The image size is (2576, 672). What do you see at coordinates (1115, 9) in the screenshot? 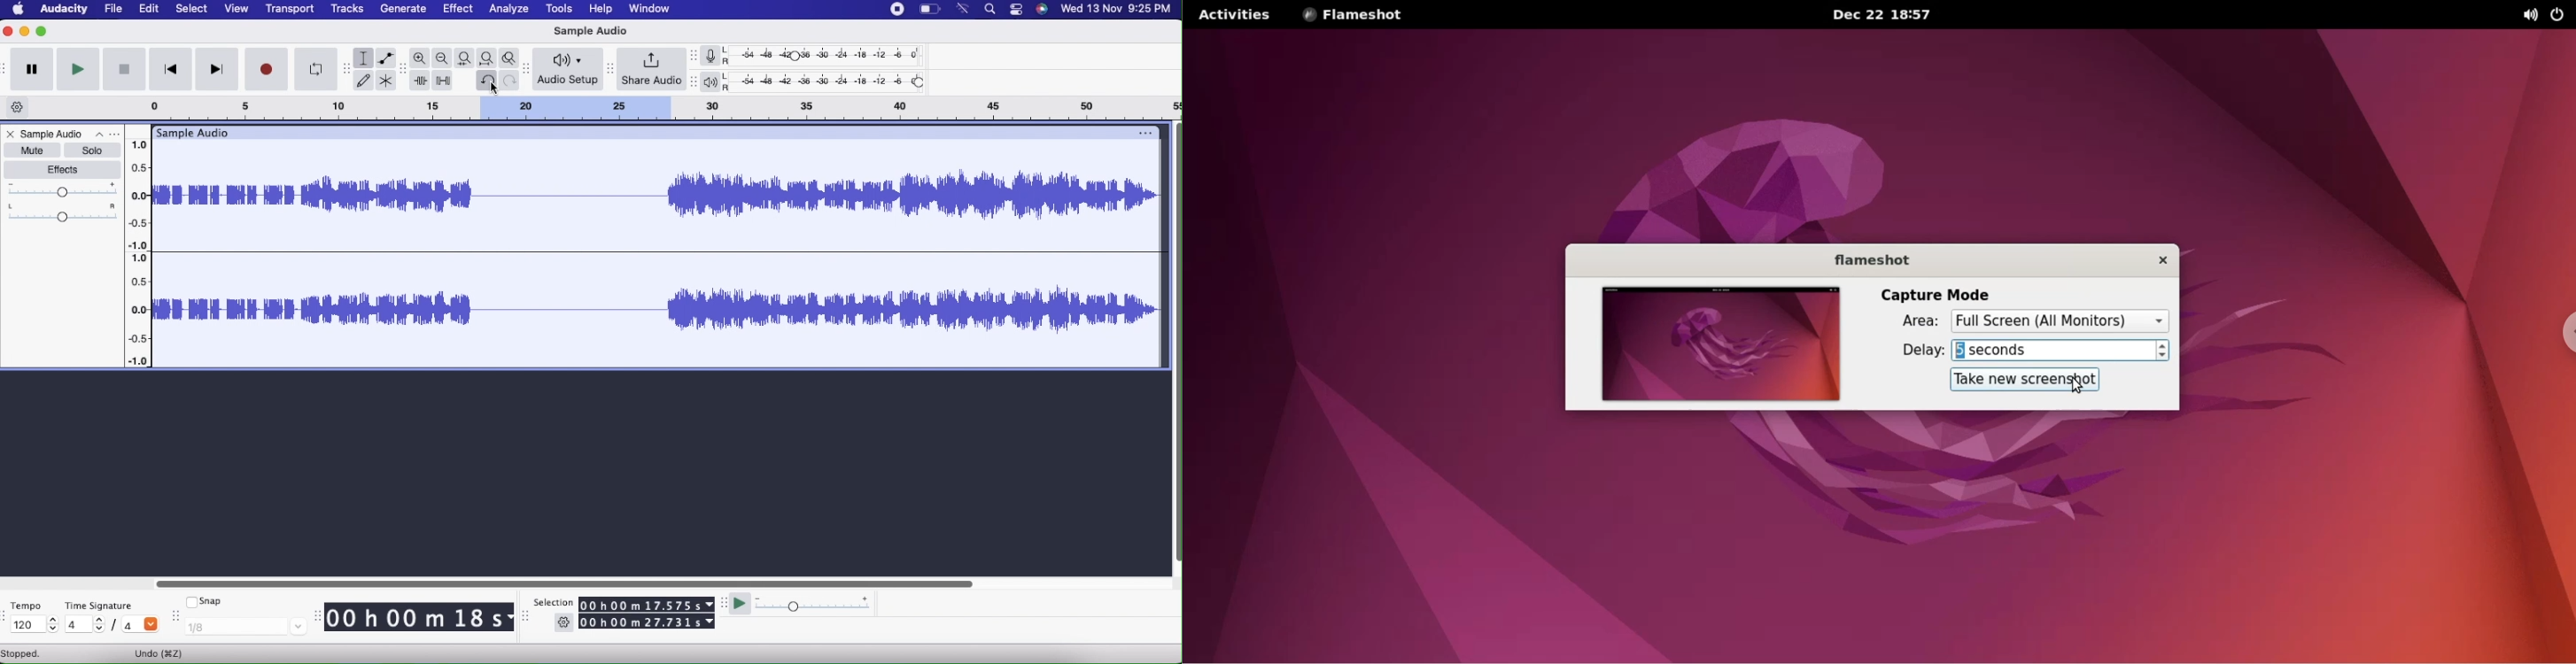
I see `date and time` at bounding box center [1115, 9].